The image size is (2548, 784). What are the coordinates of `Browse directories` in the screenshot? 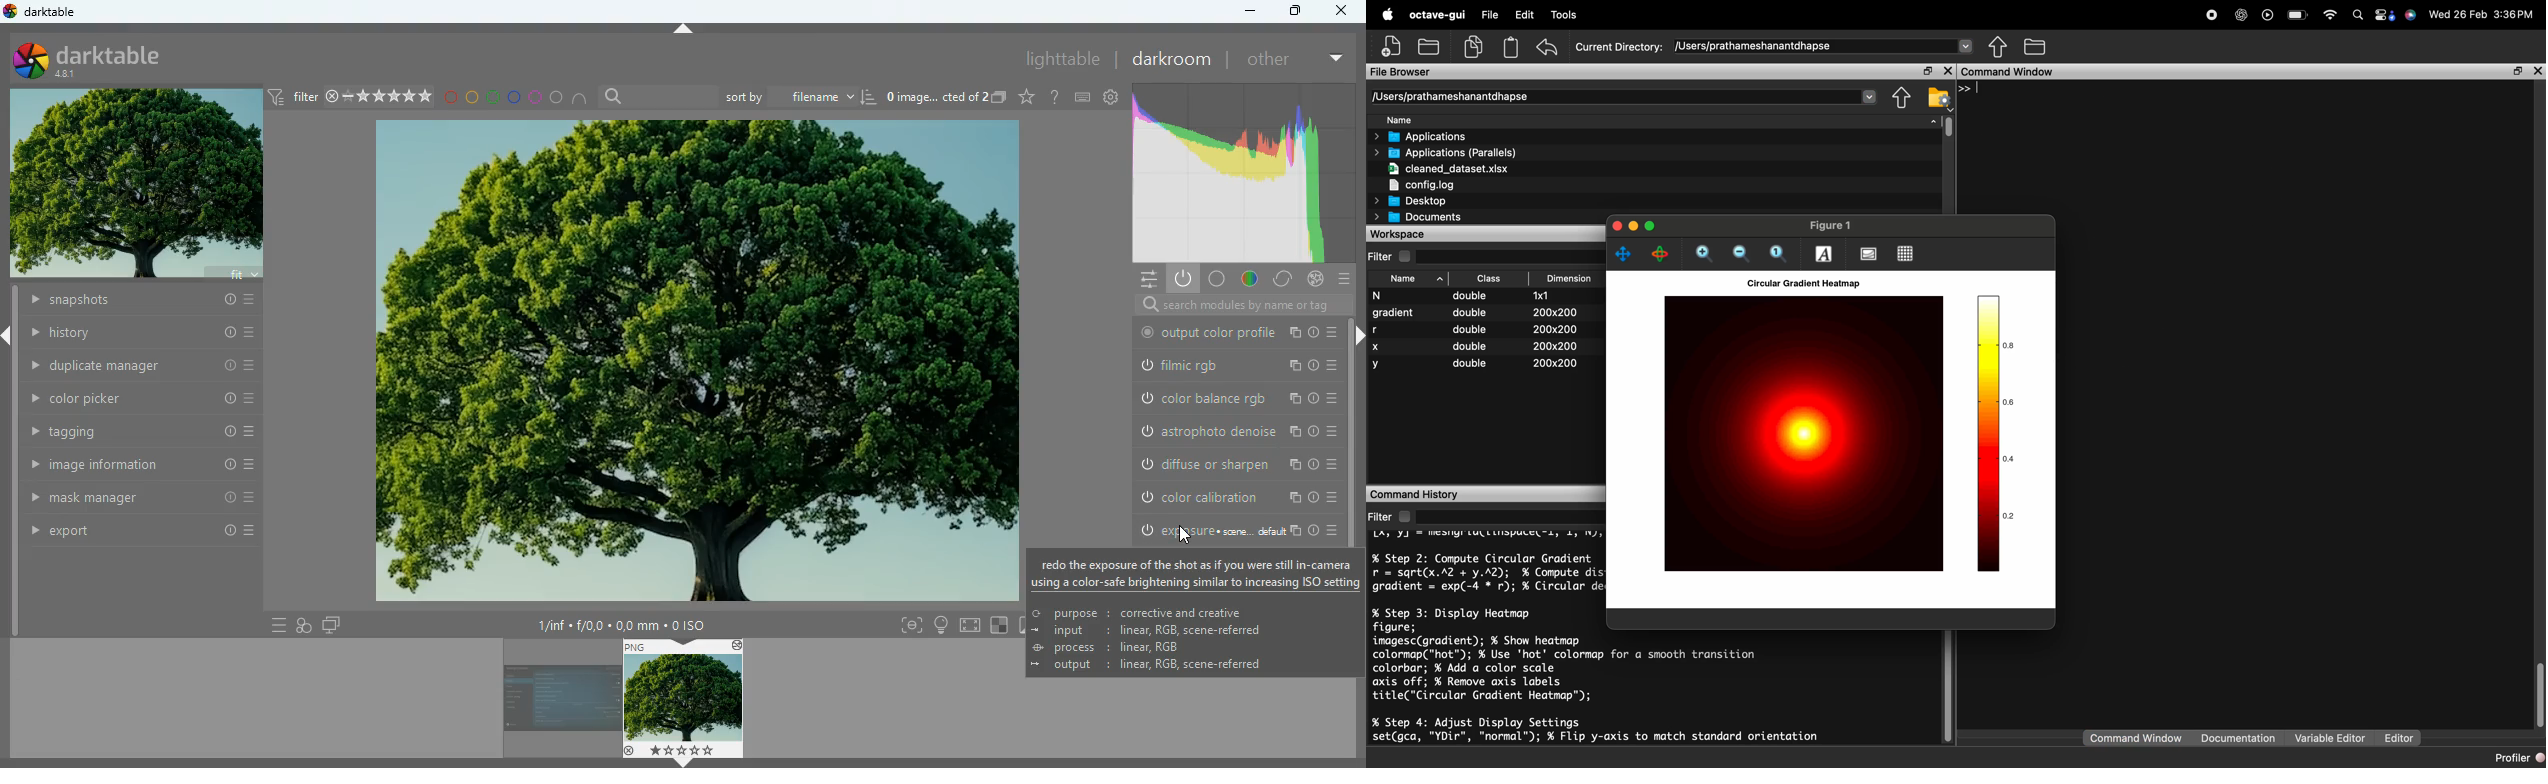 It's located at (1901, 99).